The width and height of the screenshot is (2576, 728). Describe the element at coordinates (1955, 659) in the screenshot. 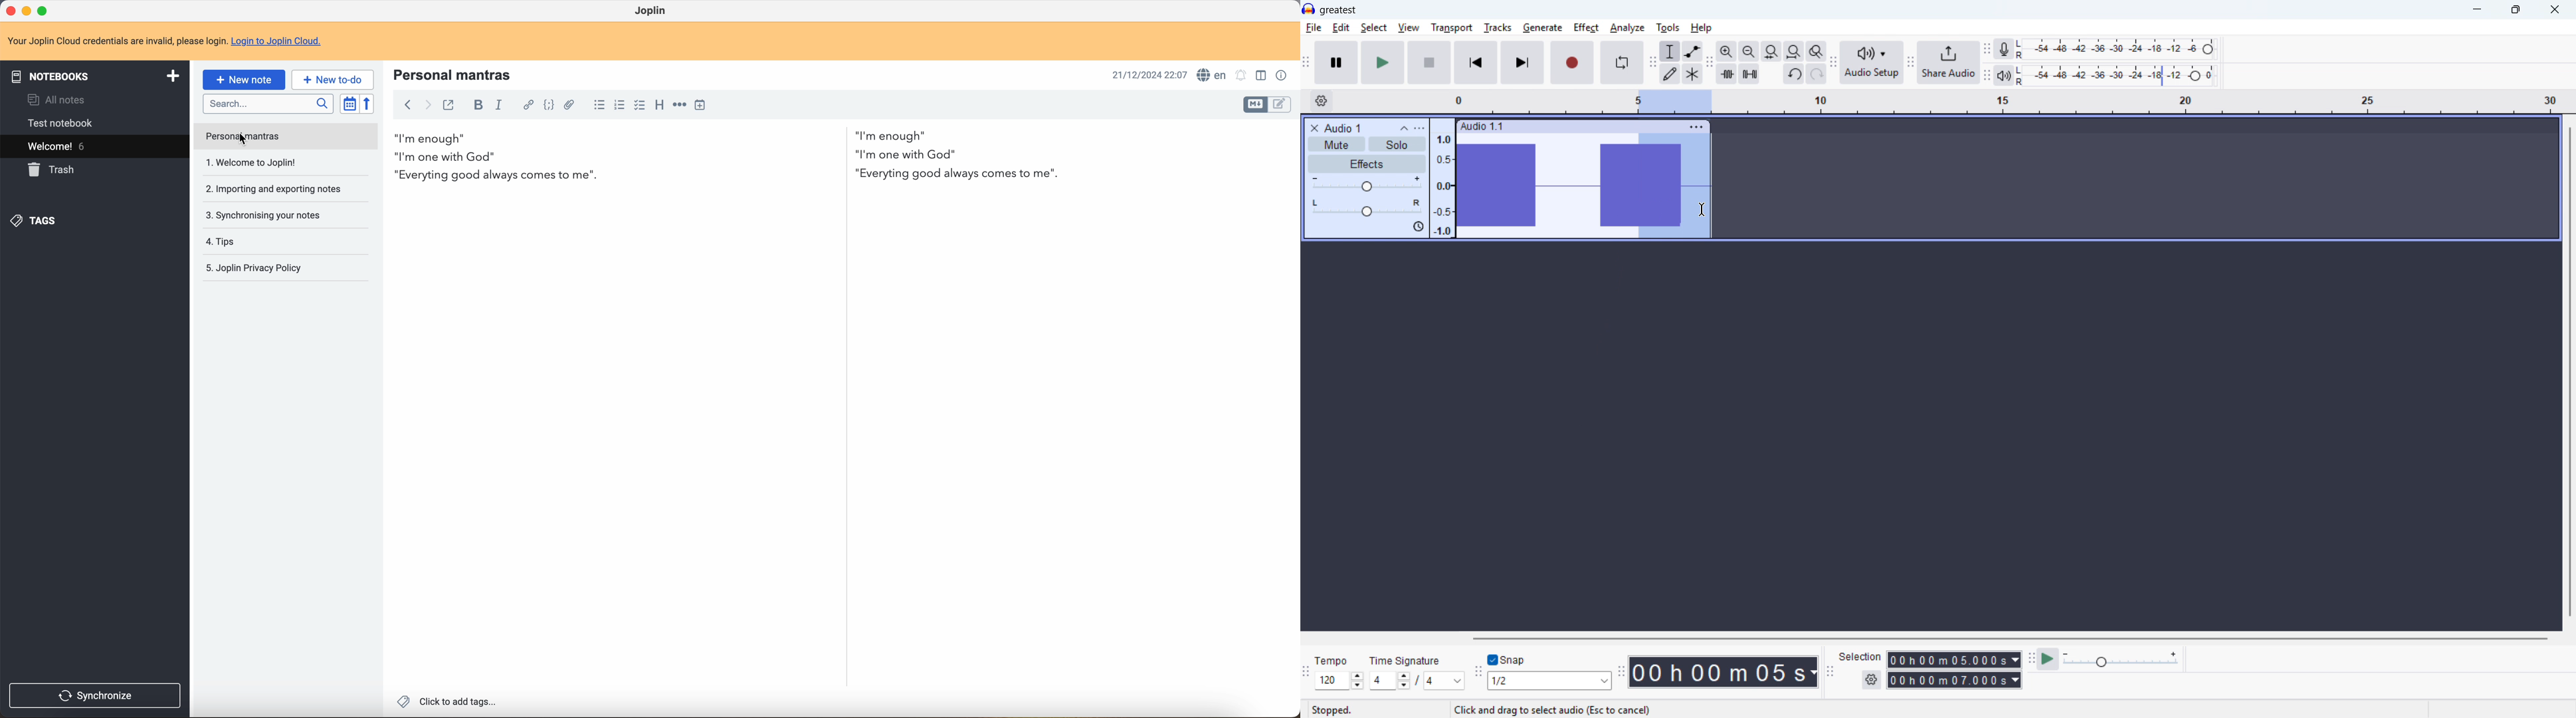

I see `Selection start time ` at that location.